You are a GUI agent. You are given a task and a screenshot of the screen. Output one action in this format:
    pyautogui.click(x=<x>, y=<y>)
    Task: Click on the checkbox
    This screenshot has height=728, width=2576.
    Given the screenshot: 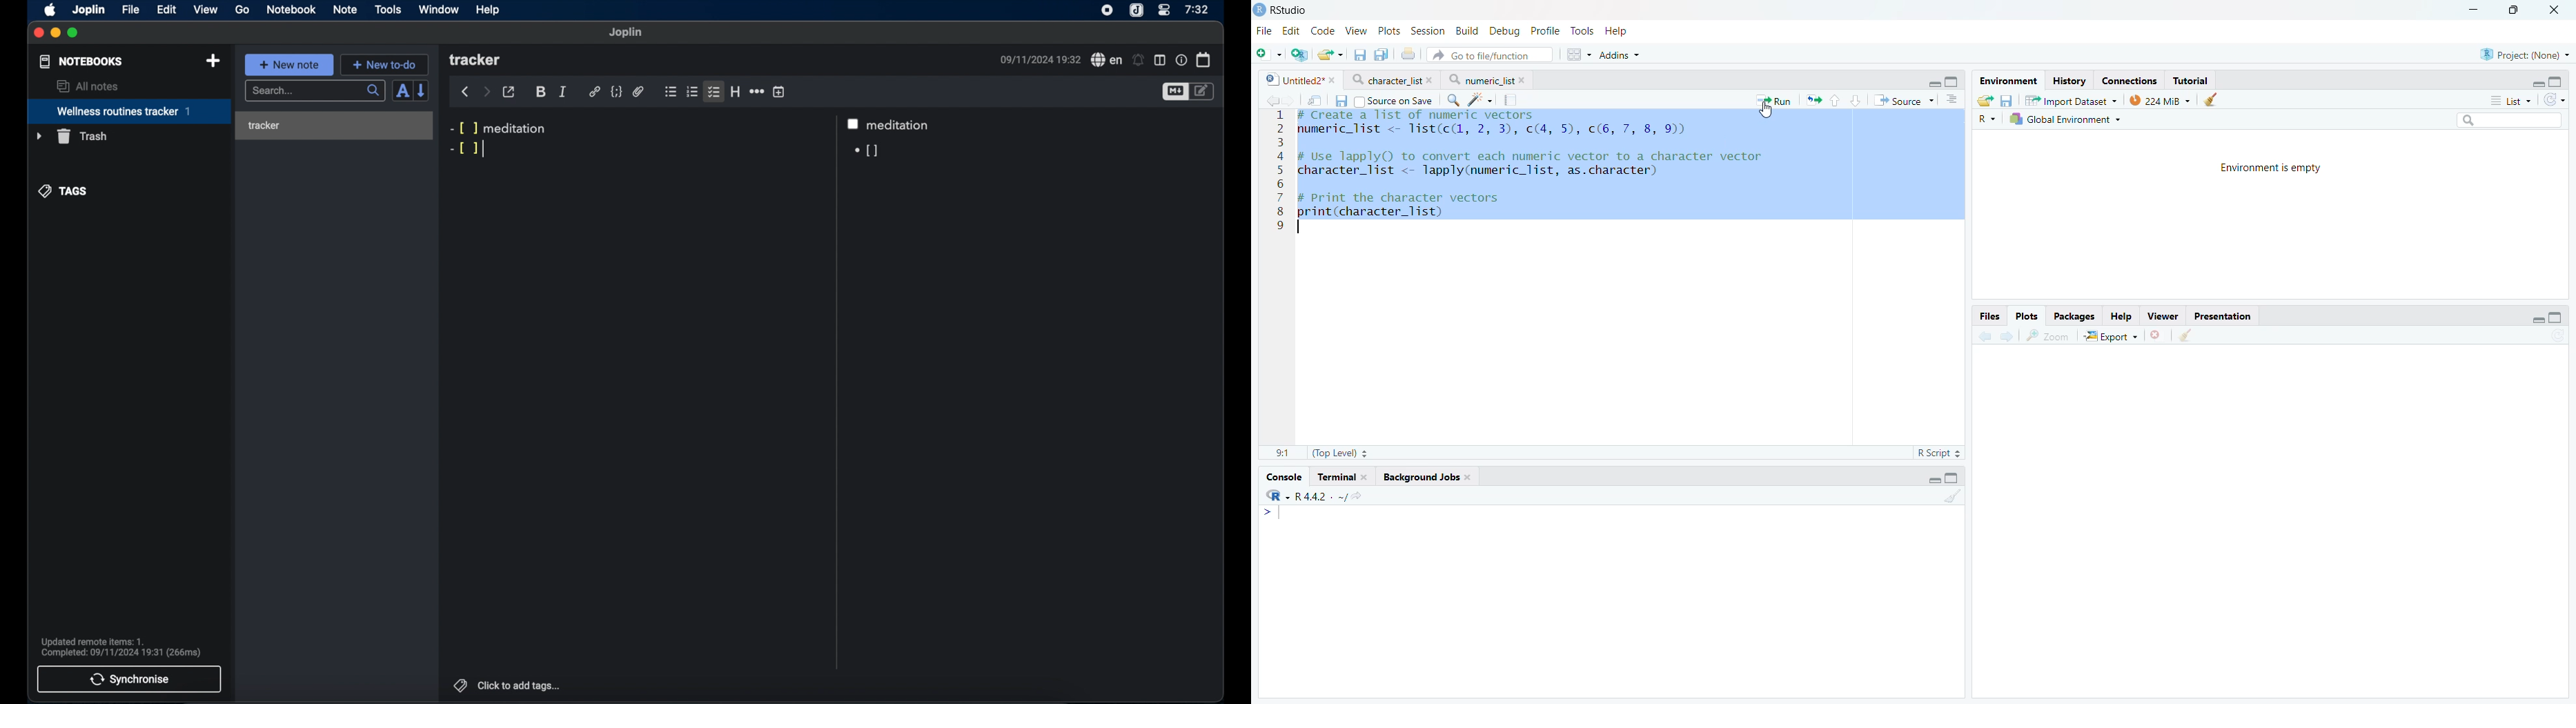 What is the action you would take?
    pyautogui.click(x=854, y=123)
    